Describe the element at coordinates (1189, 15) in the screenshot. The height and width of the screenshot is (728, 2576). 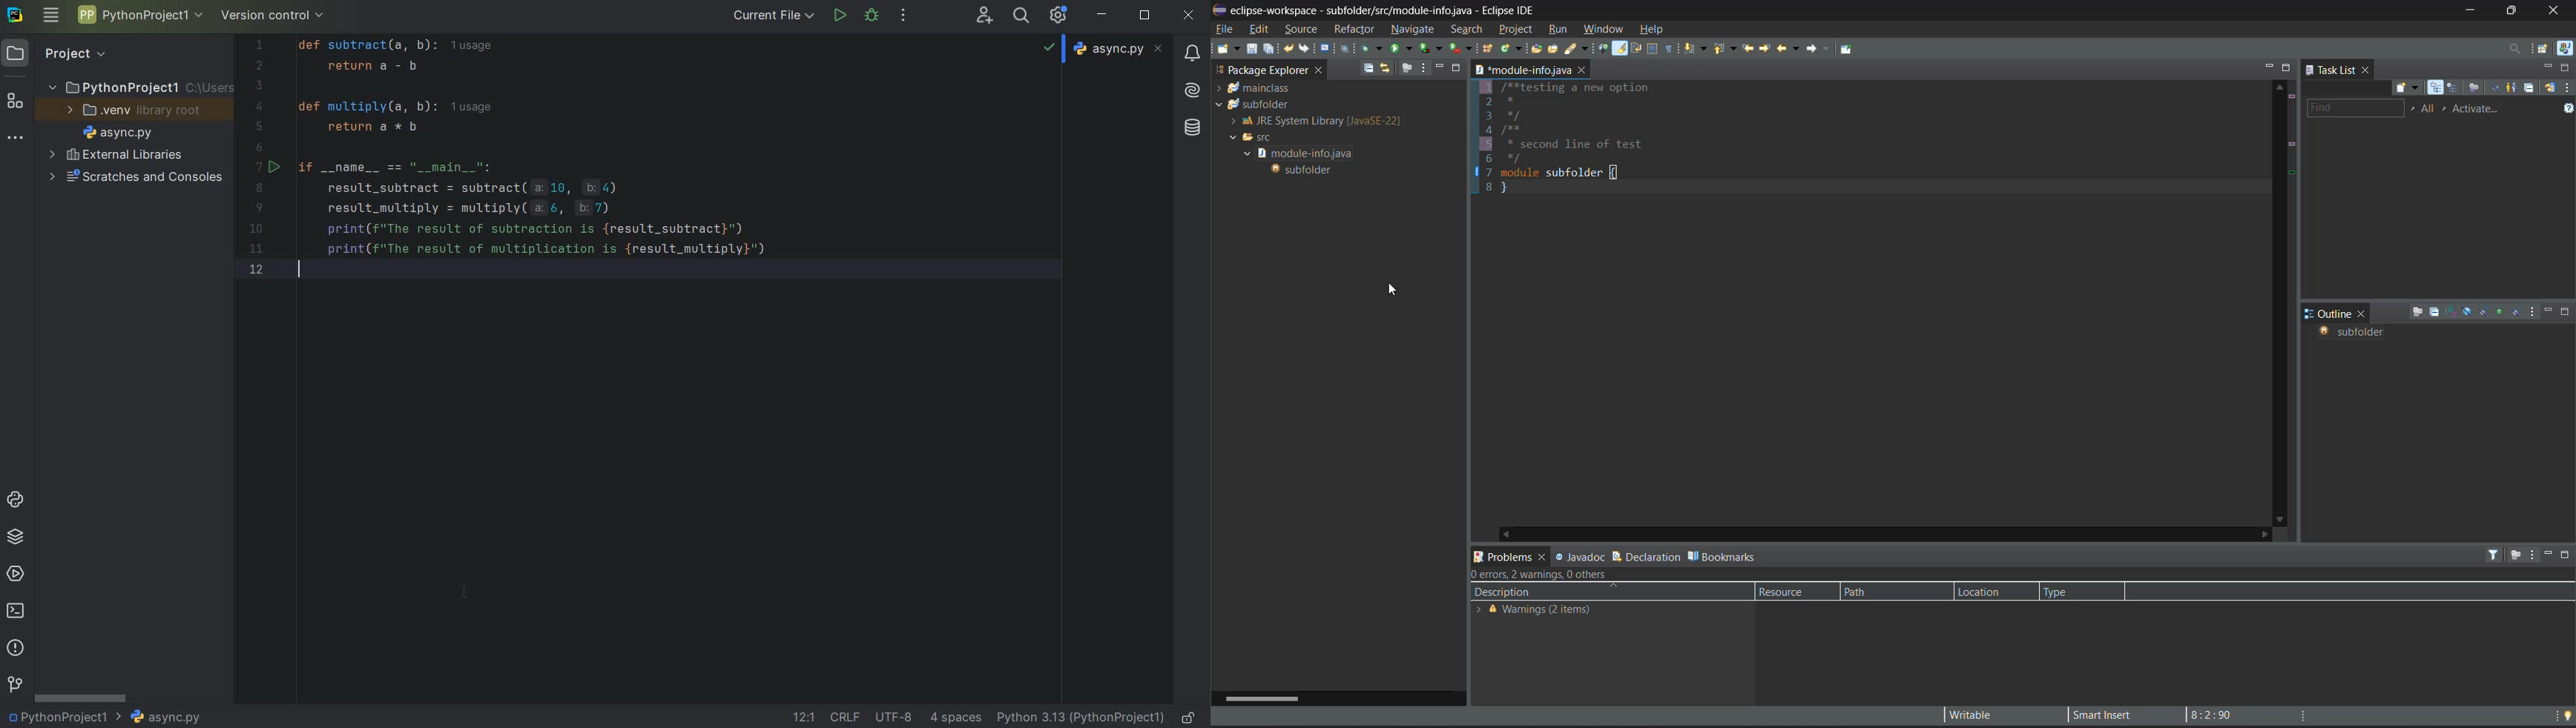
I see `close` at that location.